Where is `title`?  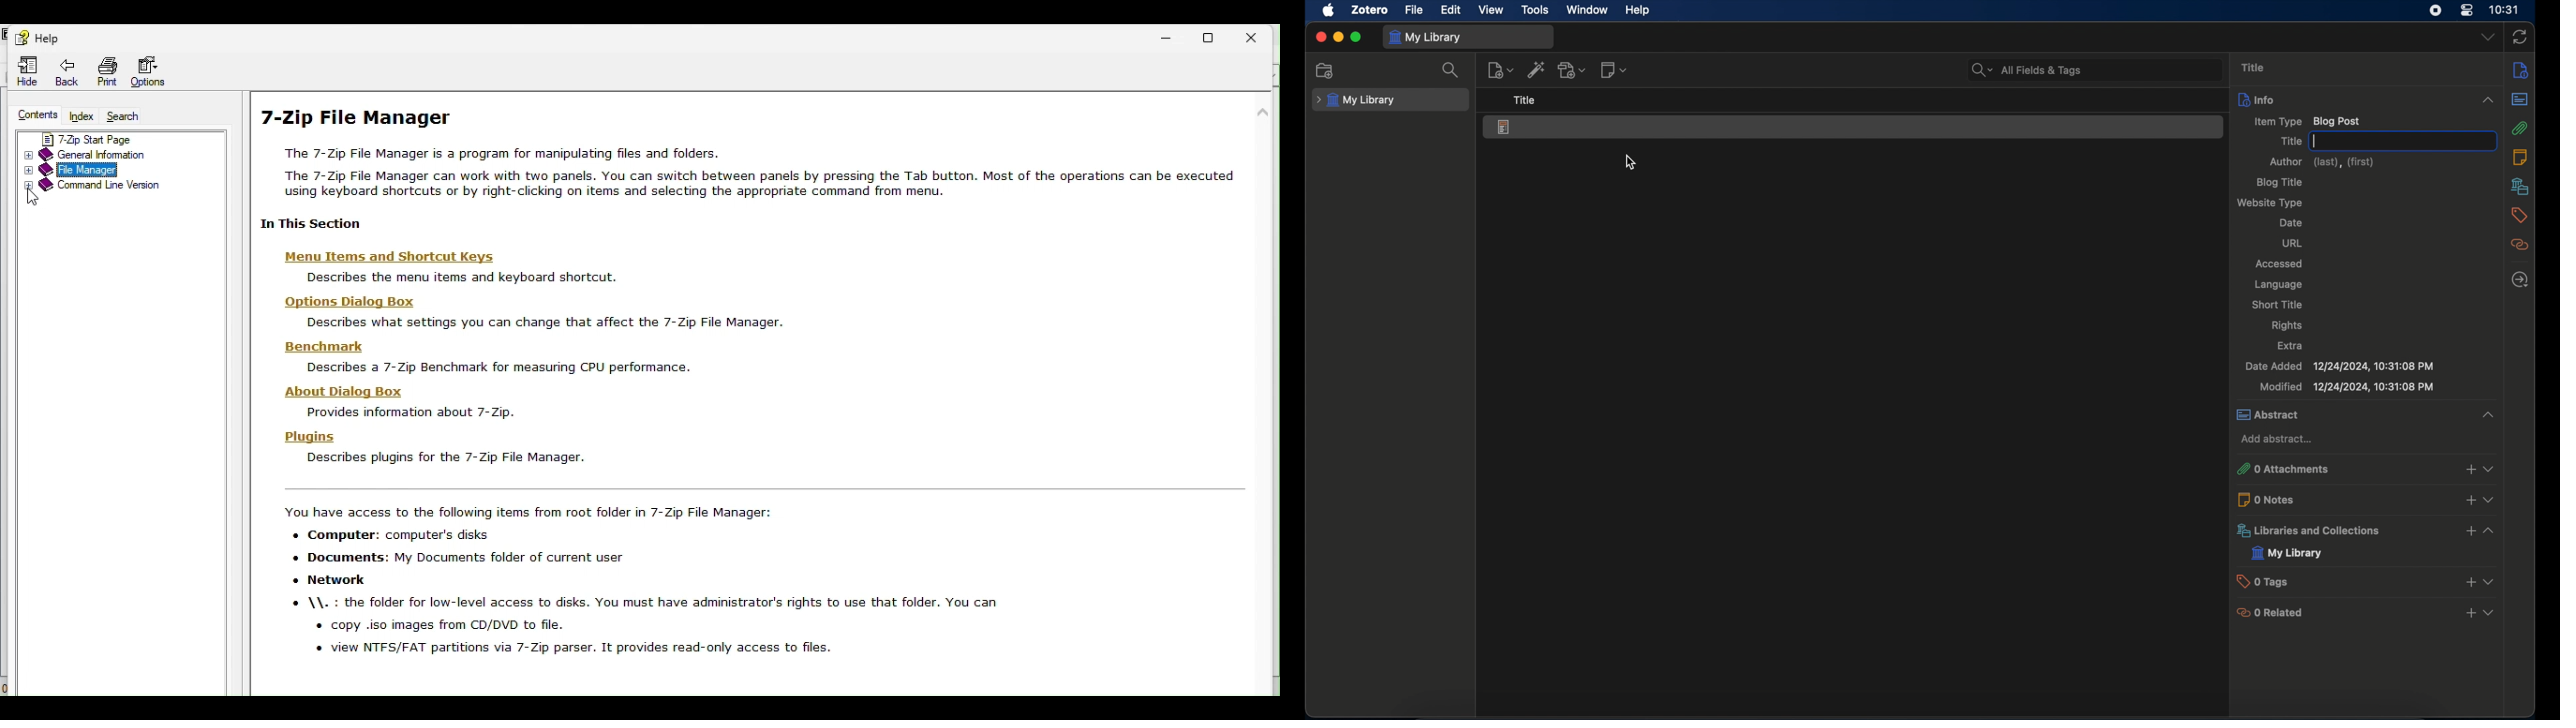
title is located at coordinates (2255, 68).